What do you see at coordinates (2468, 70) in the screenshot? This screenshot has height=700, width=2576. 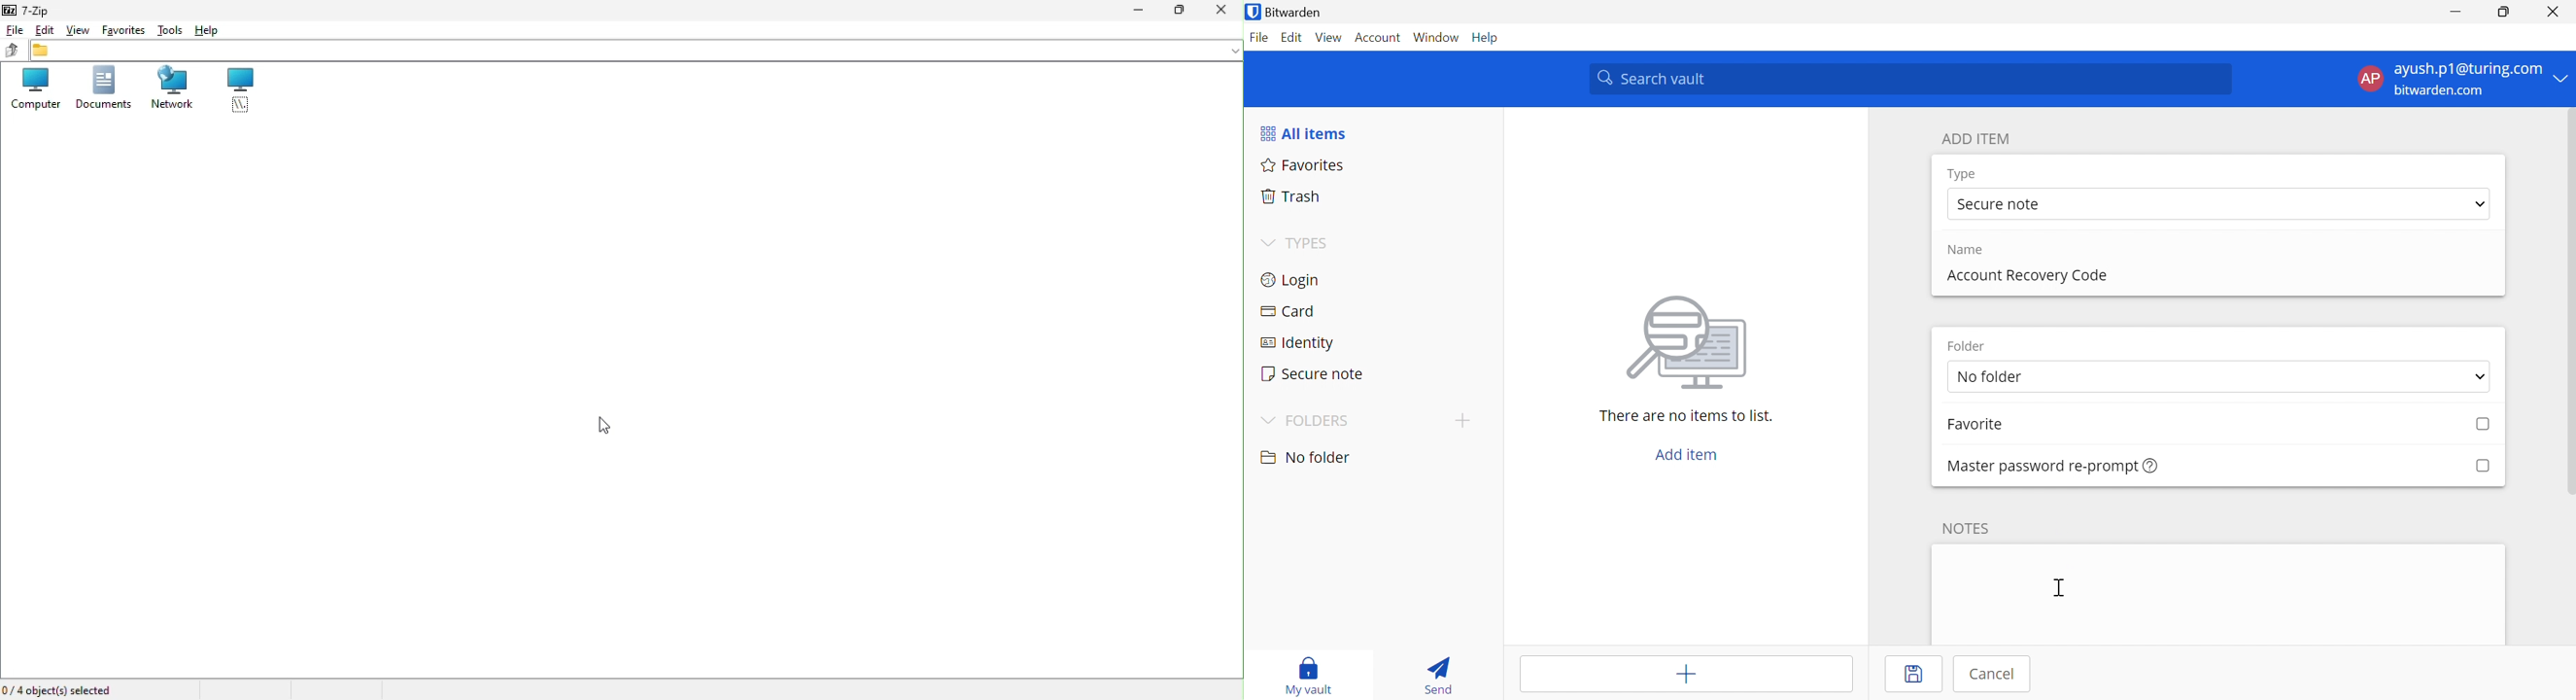 I see `ayush.p1@turing.com` at bounding box center [2468, 70].